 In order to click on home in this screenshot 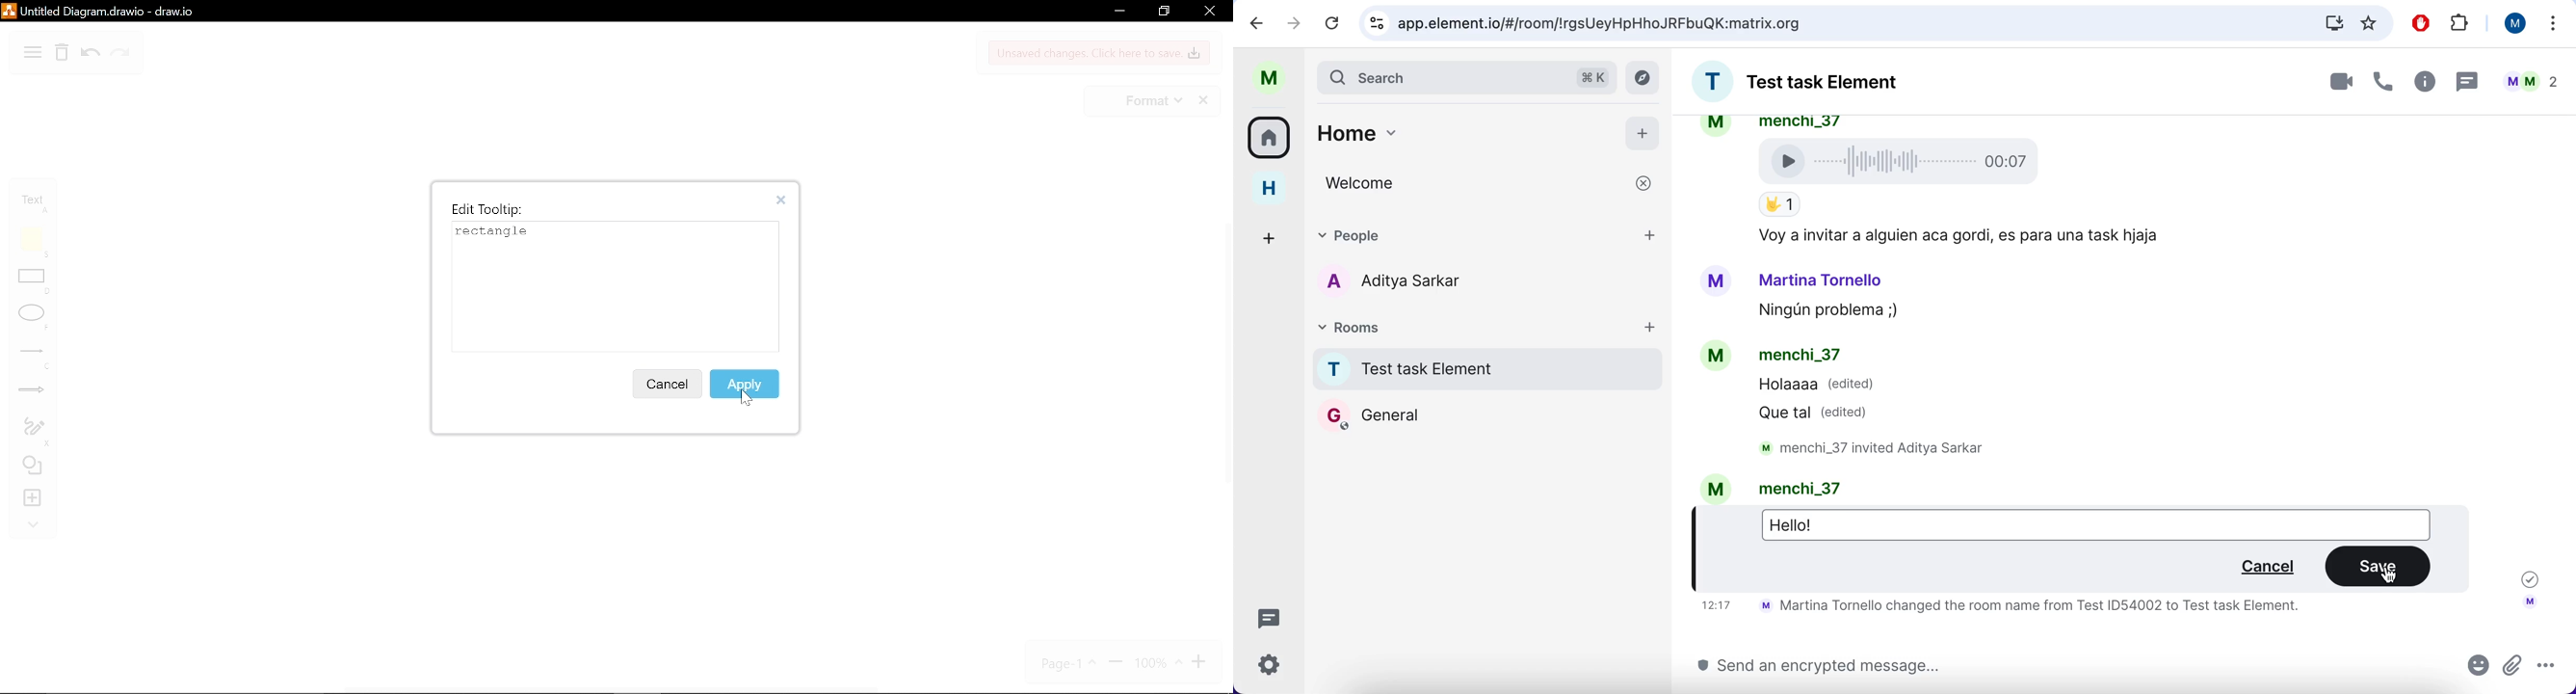, I will do `click(1268, 192)`.